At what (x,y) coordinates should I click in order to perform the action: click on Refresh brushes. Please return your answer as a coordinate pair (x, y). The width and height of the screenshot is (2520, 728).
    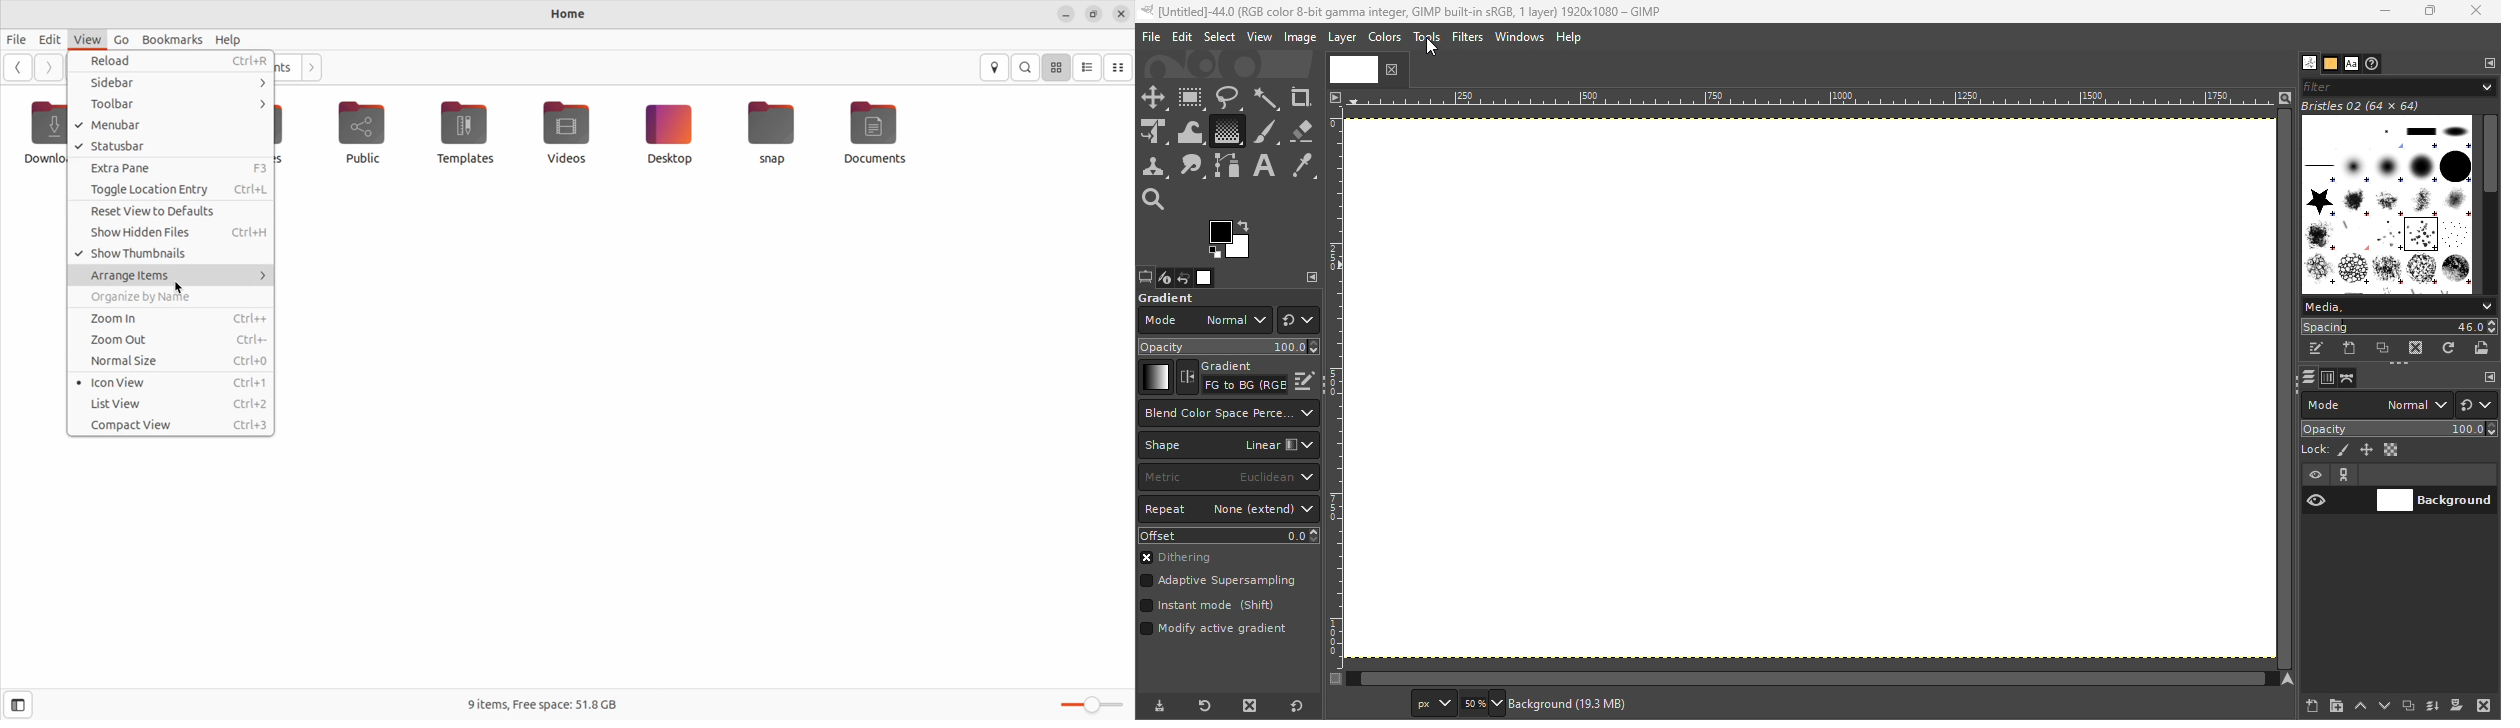
    Looking at the image, I should click on (2449, 348).